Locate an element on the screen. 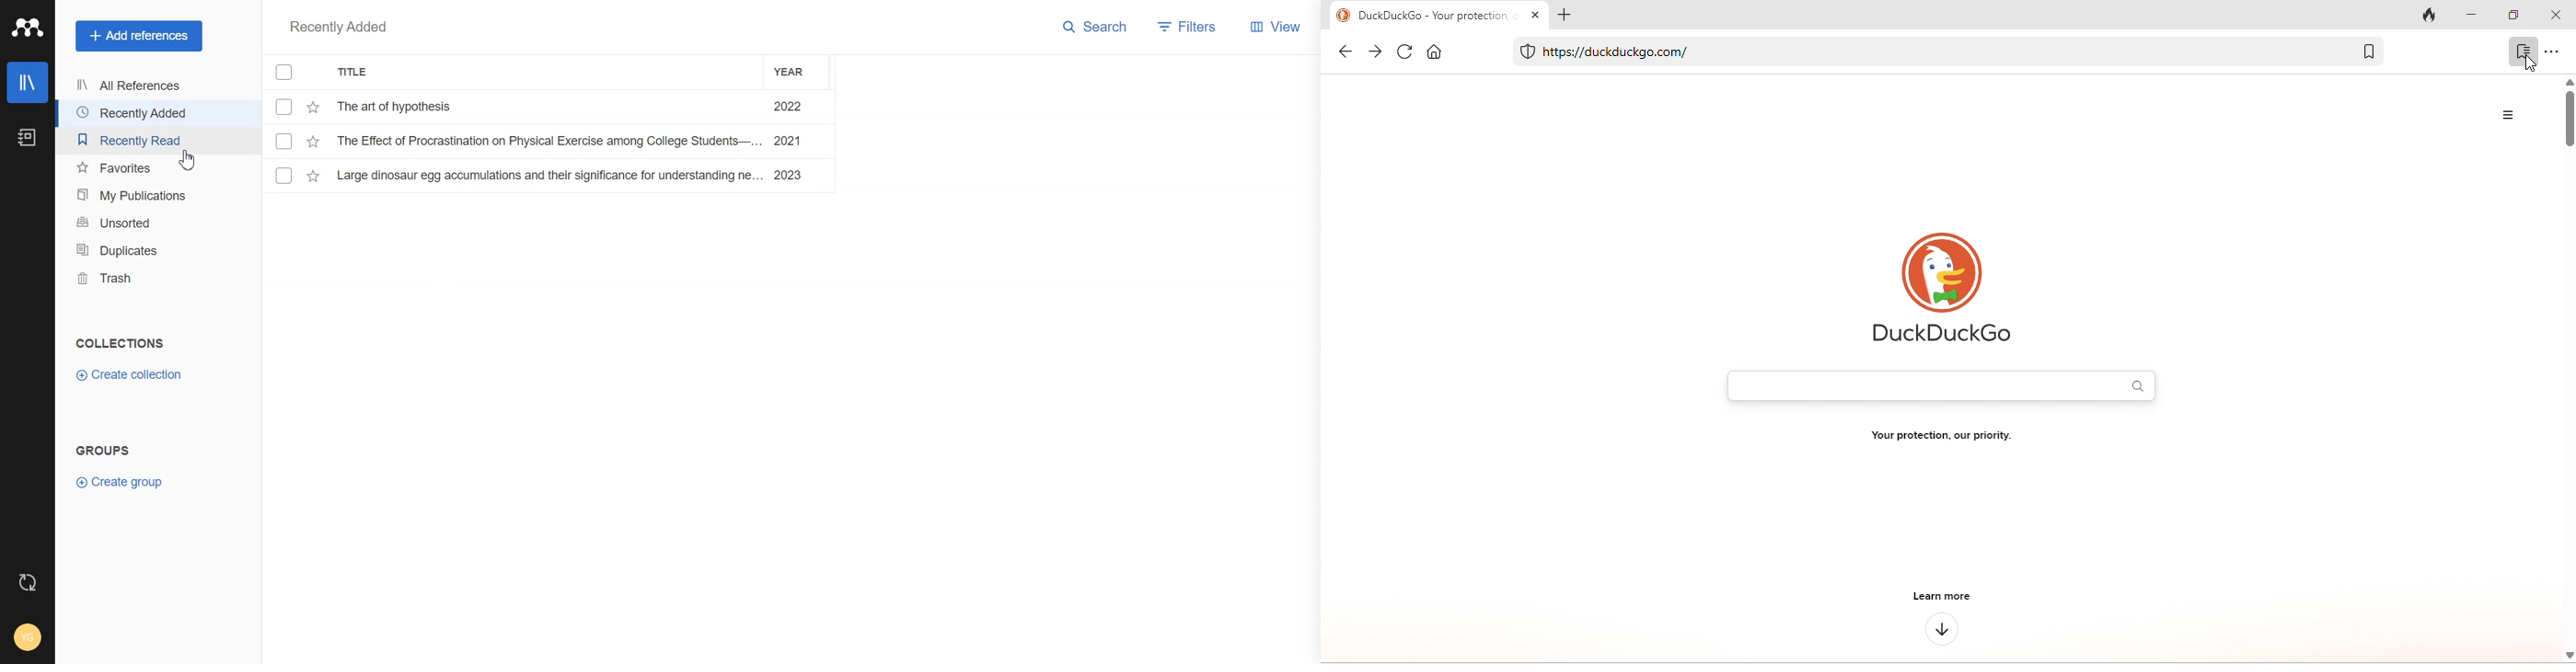 This screenshot has height=672, width=2576. Favorites is located at coordinates (118, 168).